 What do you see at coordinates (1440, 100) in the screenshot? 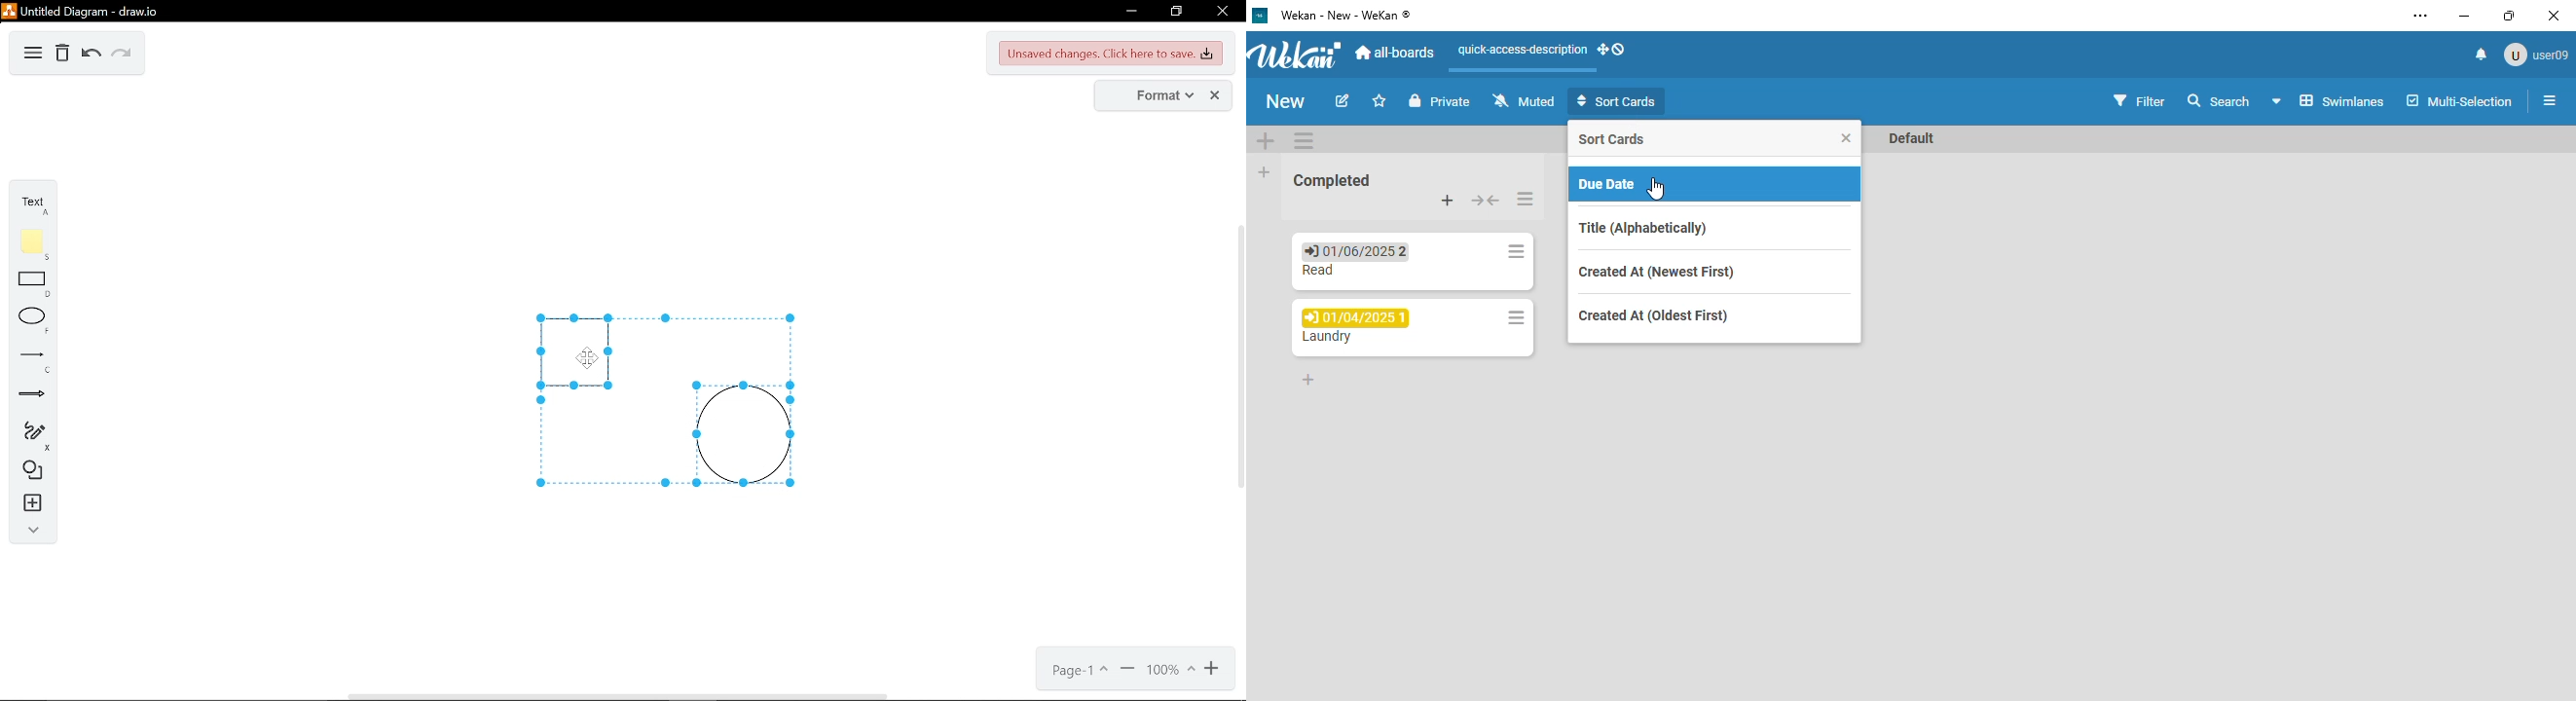
I see `private` at bounding box center [1440, 100].